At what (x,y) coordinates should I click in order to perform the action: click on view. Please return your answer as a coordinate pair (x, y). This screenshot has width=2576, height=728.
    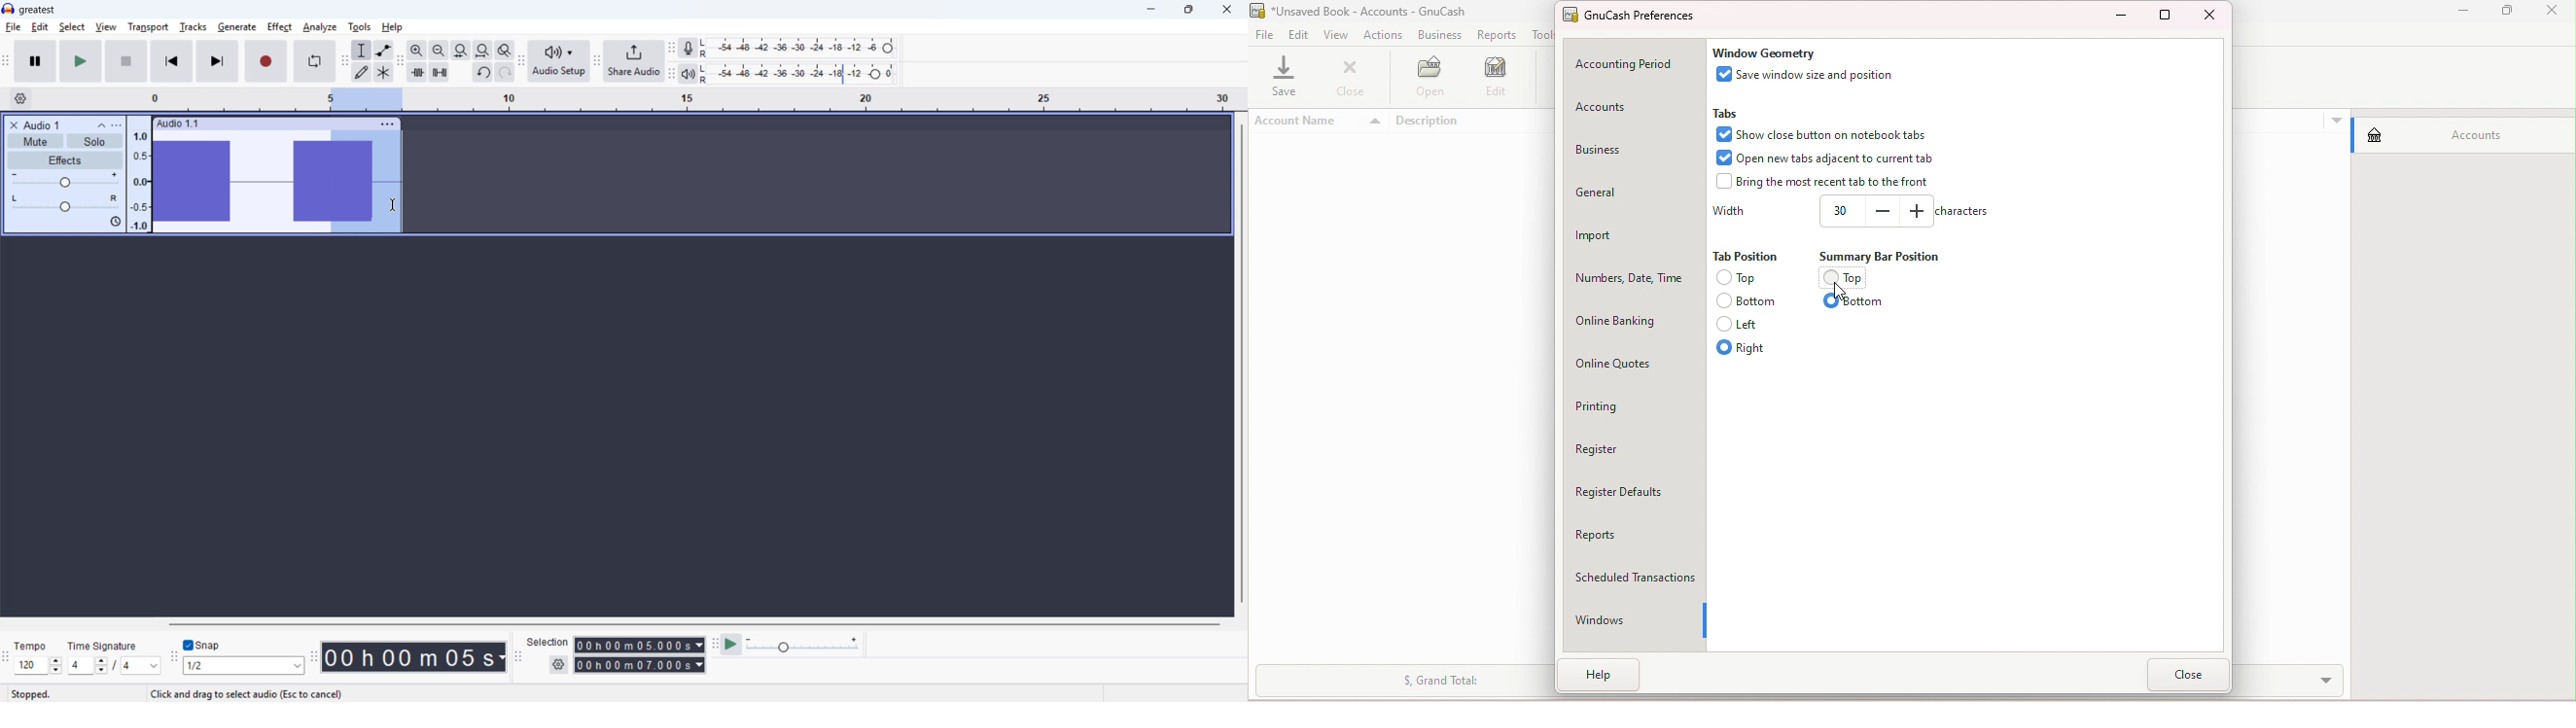
    Looking at the image, I should click on (107, 28).